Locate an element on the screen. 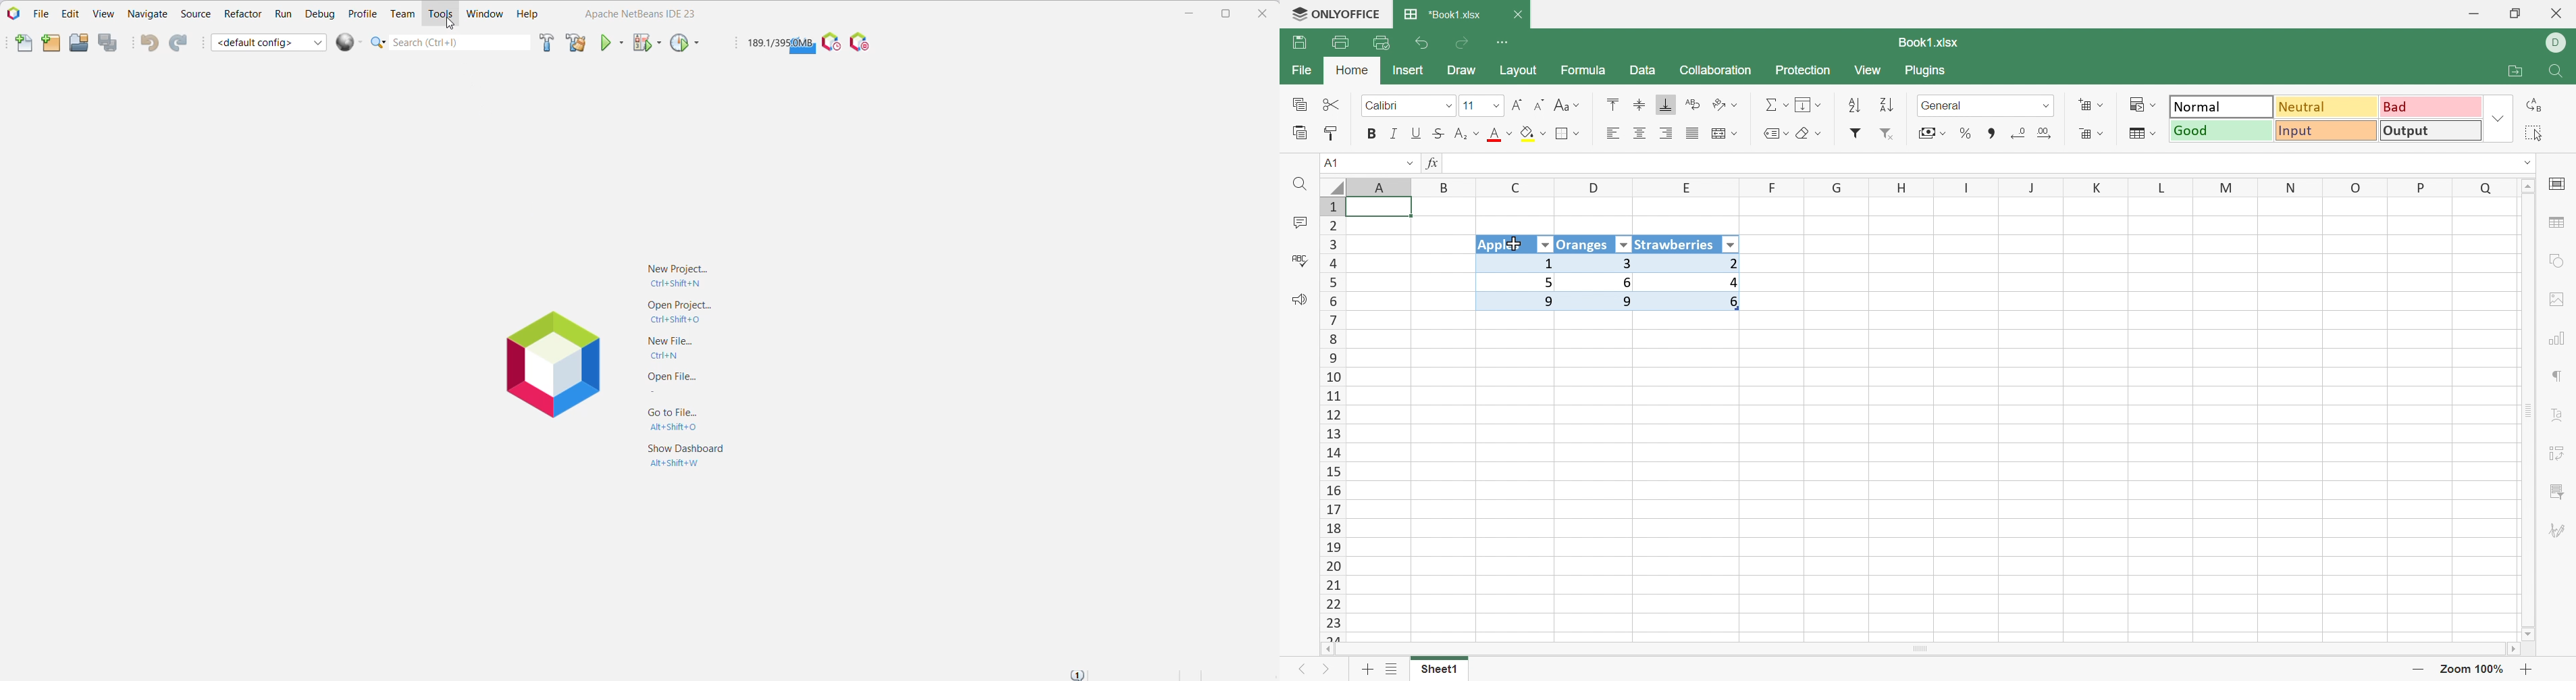 The height and width of the screenshot is (700, 2576). Quick Print is located at coordinates (1382, 43).